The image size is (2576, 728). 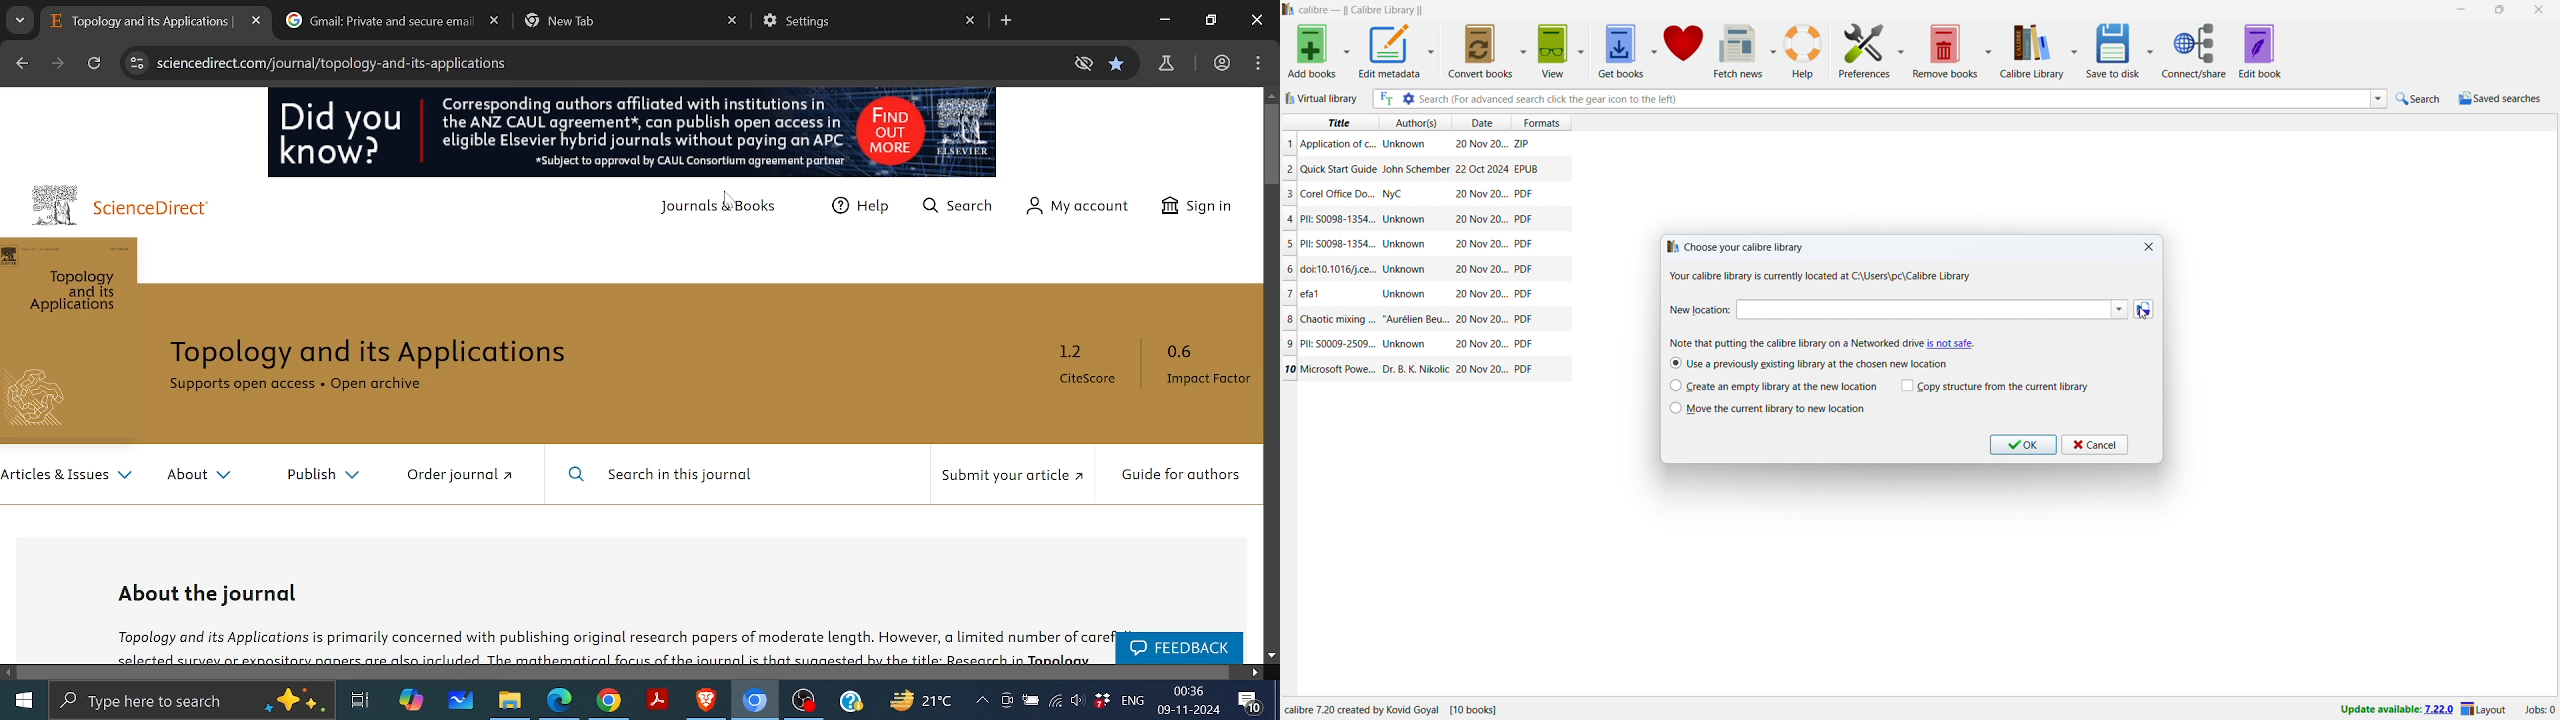 What do you see at coordinates (724, 200) in the screenshot?
I see `cursor` at bounding box center [724, 200].